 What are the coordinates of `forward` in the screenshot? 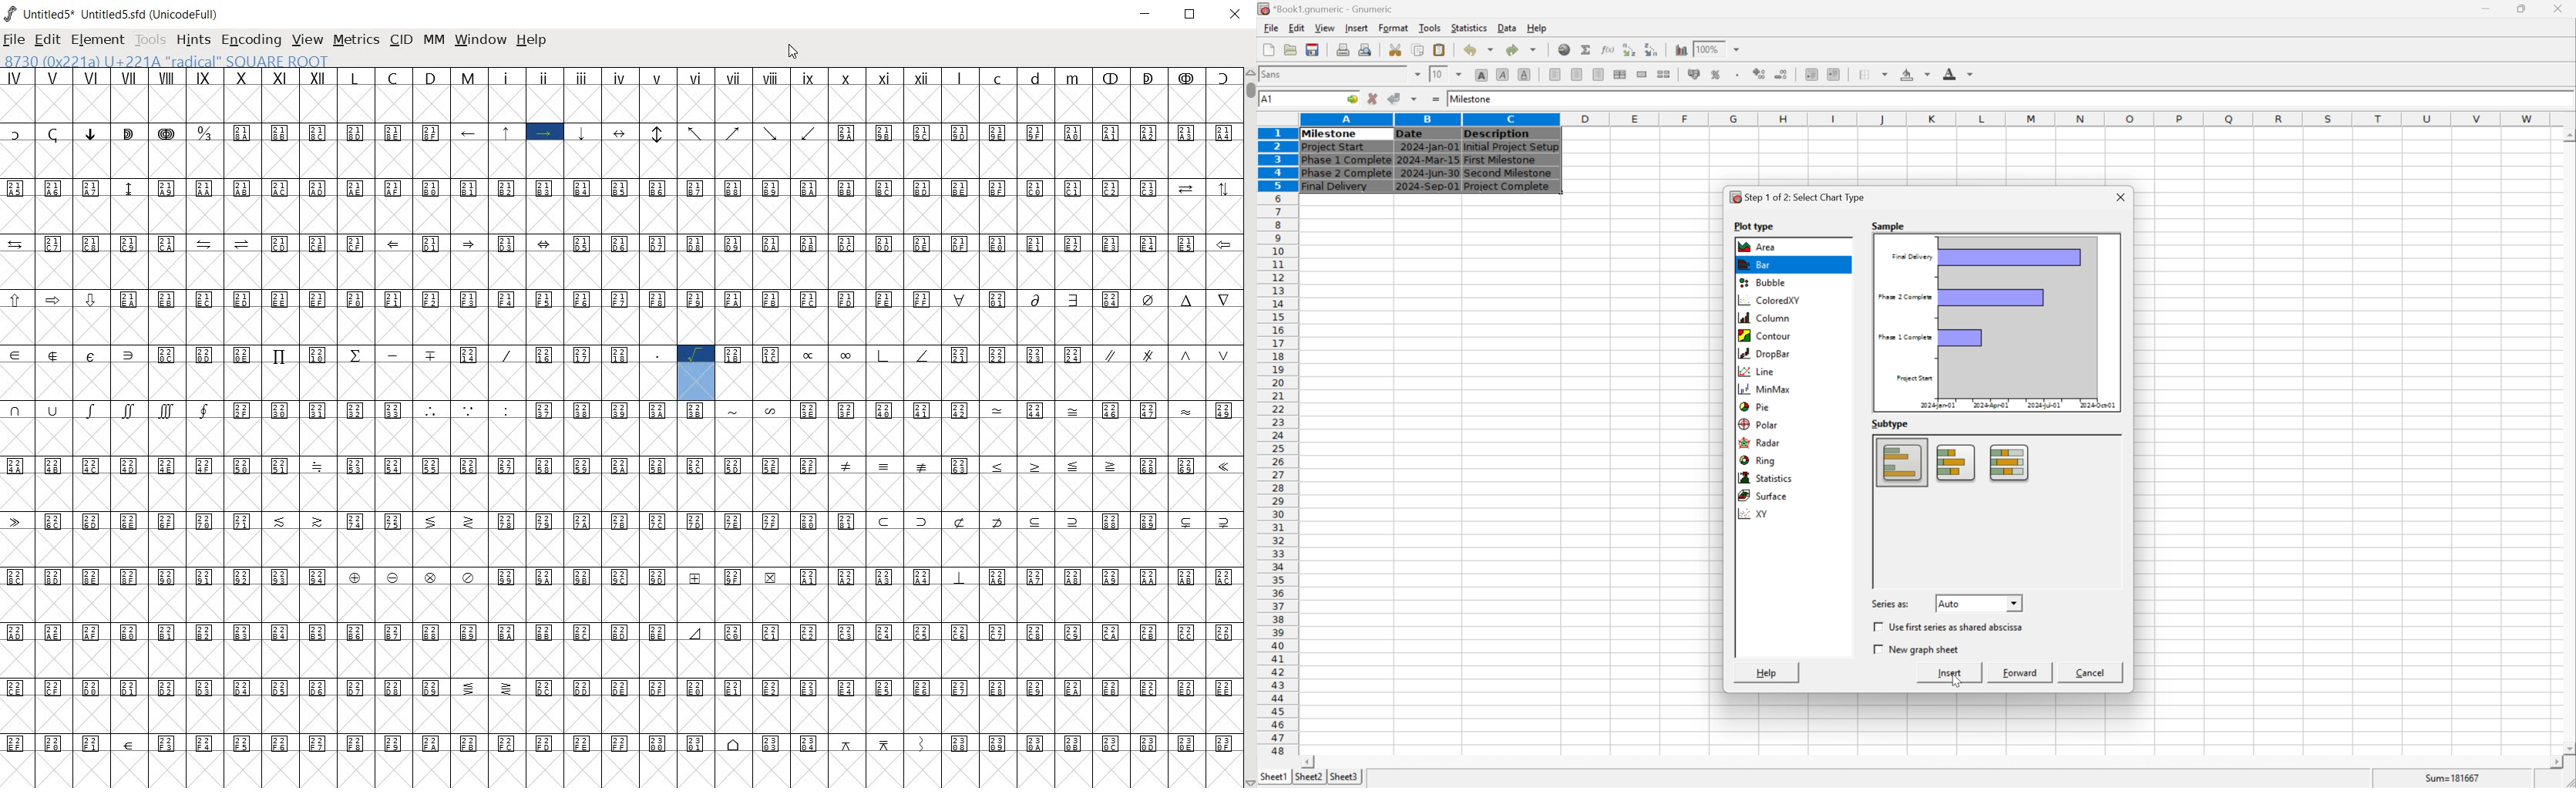 It's located at (2023, 672).